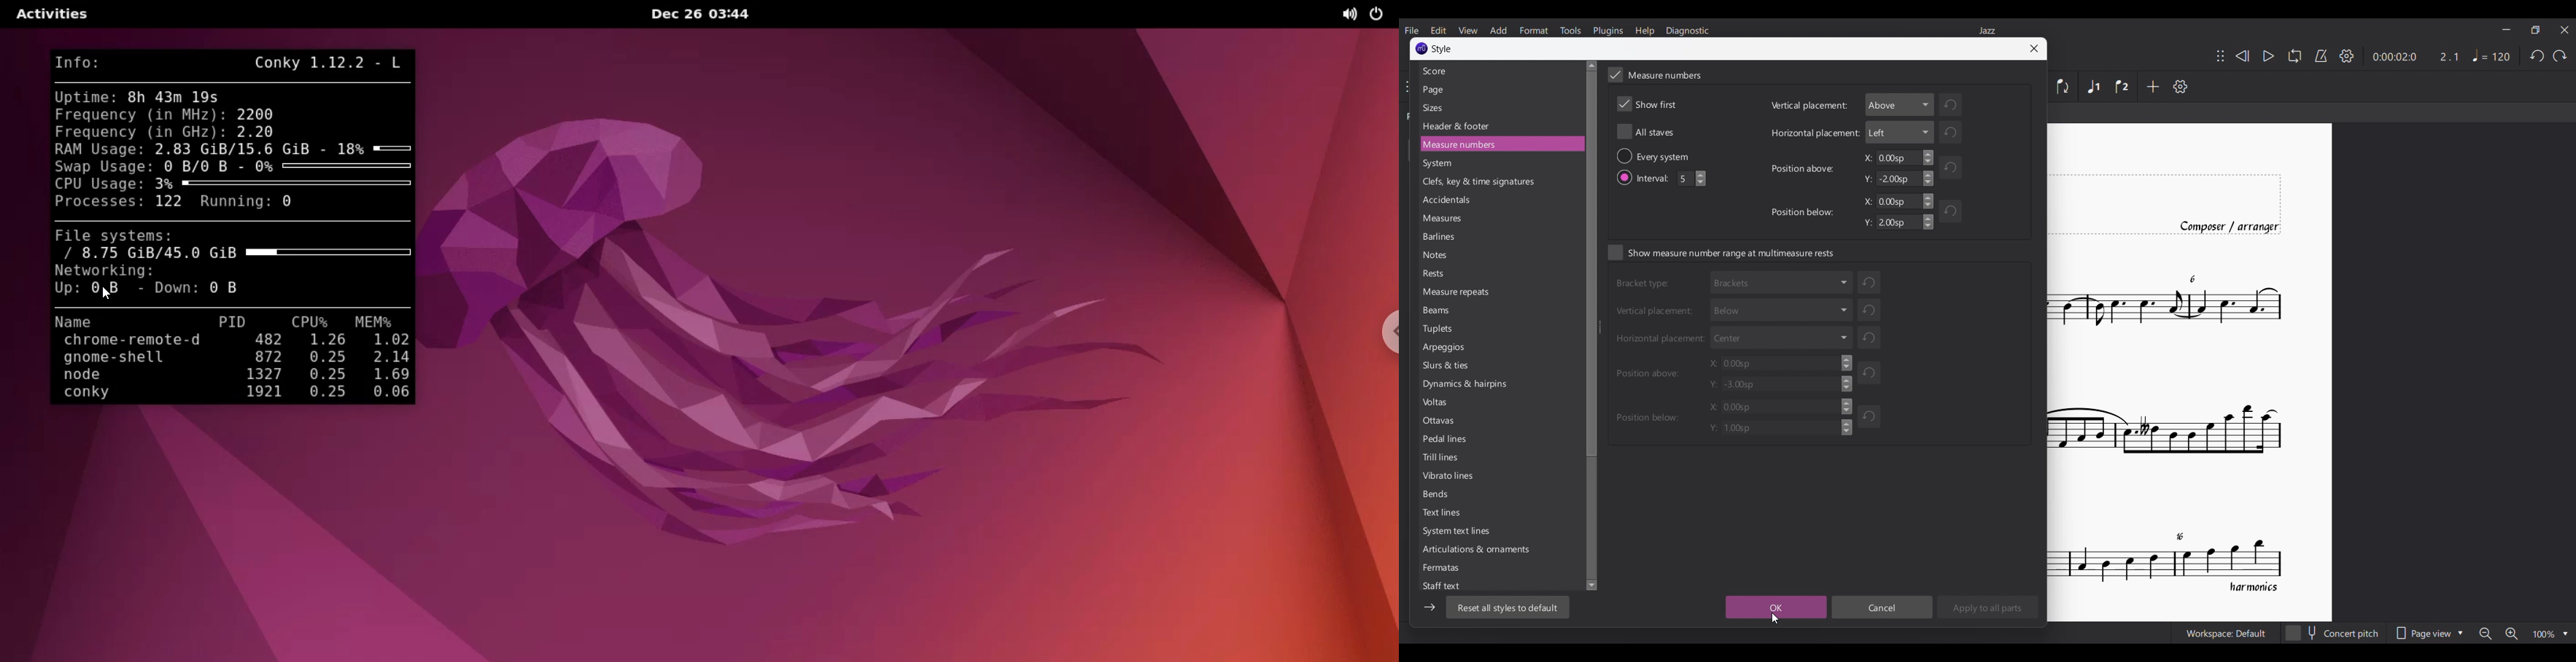  I want to click on Undo changes made to each, so click(1869, 280).